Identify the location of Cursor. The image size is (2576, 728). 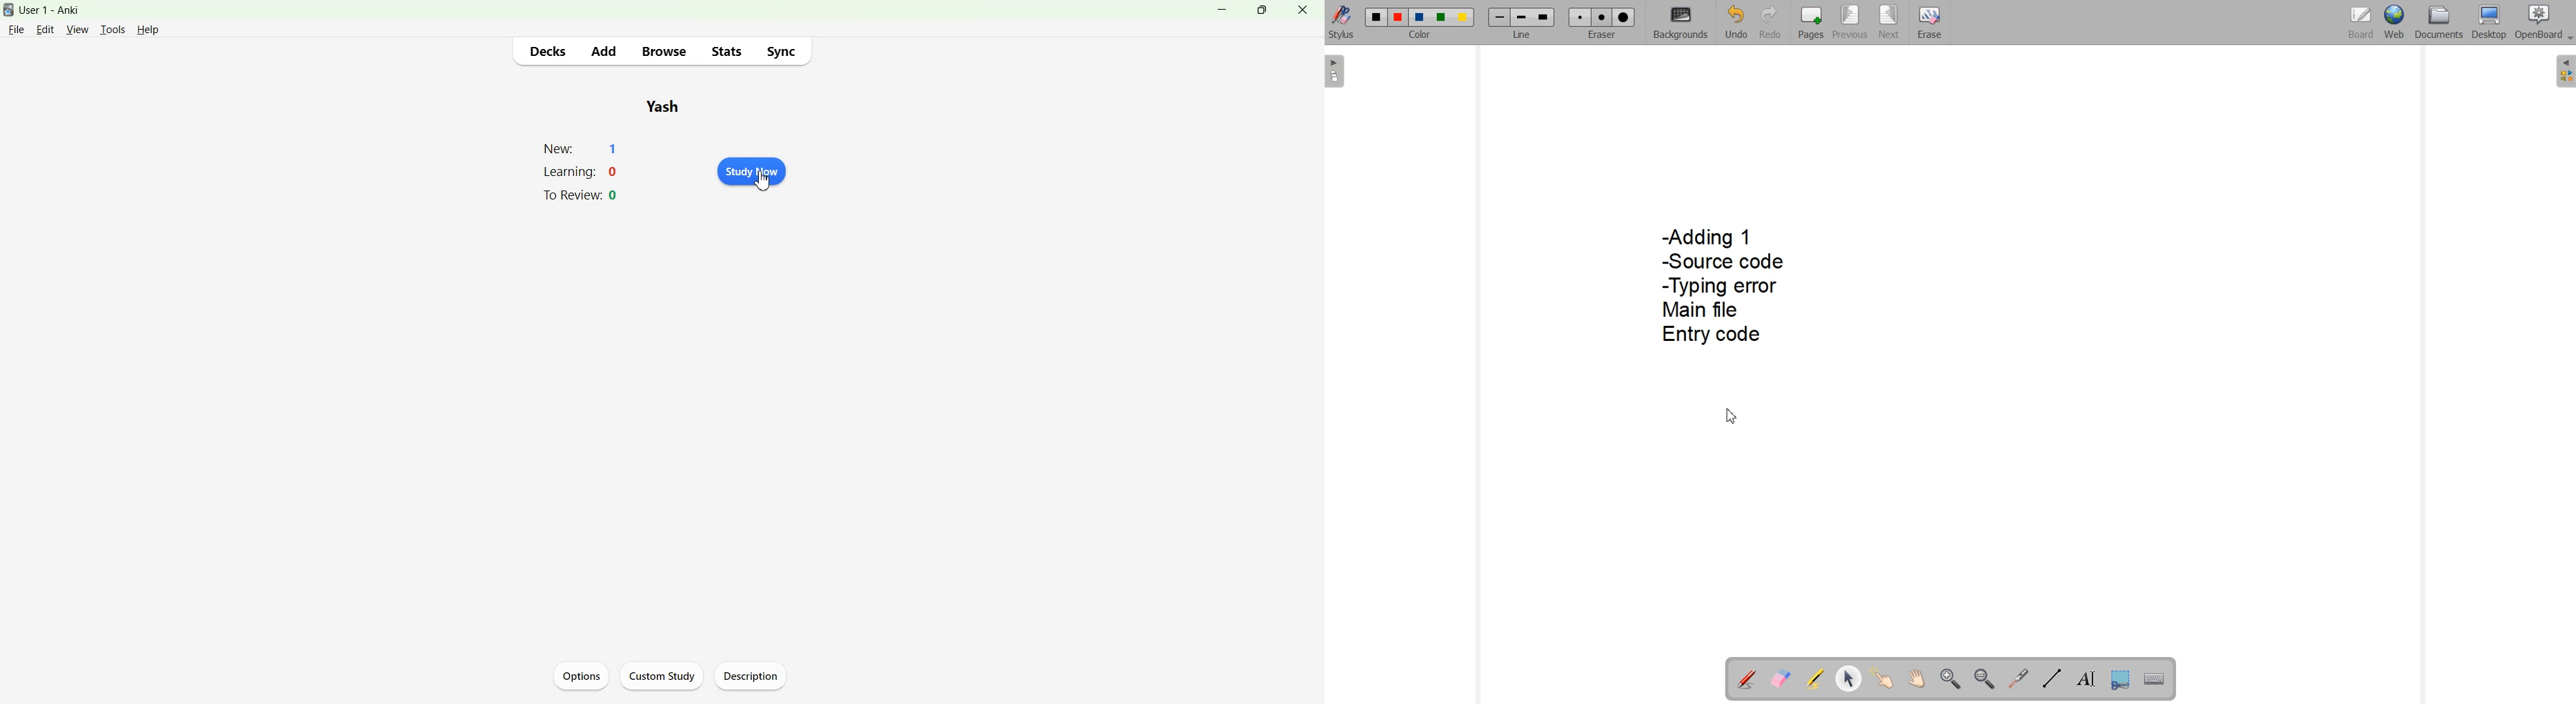
(1731, 417).